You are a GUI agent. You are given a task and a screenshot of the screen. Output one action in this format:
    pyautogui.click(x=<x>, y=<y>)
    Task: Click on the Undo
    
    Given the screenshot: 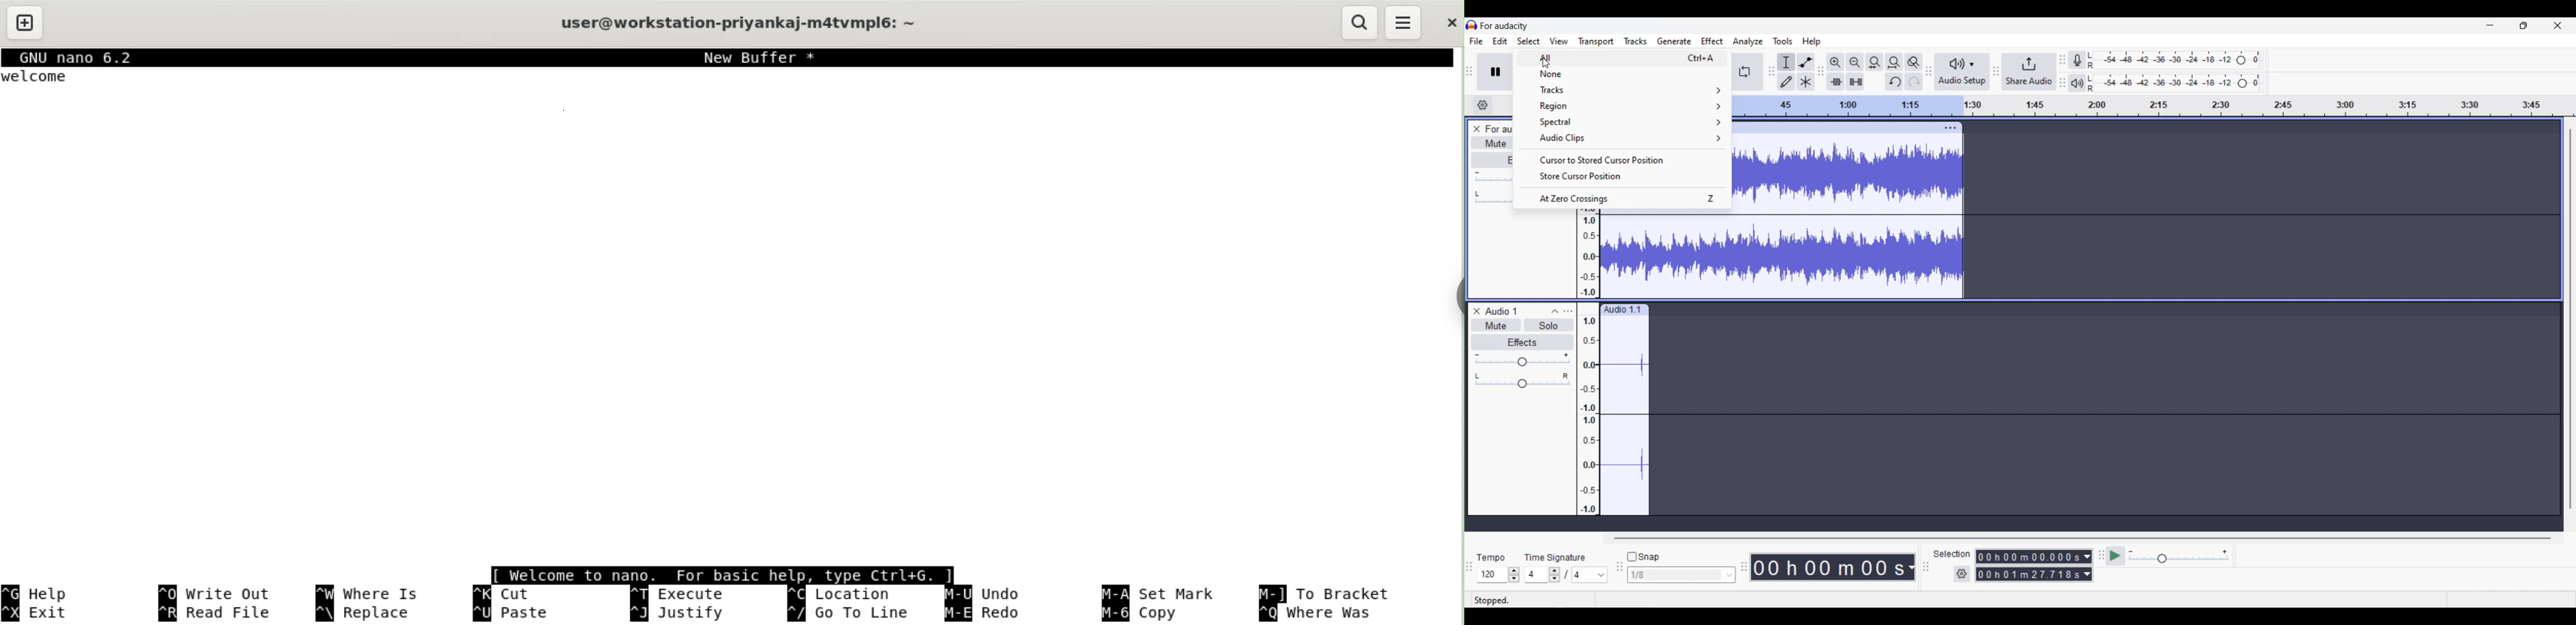 What is the action you would take?
    pyautogui.click(x=1895, y=82)
    